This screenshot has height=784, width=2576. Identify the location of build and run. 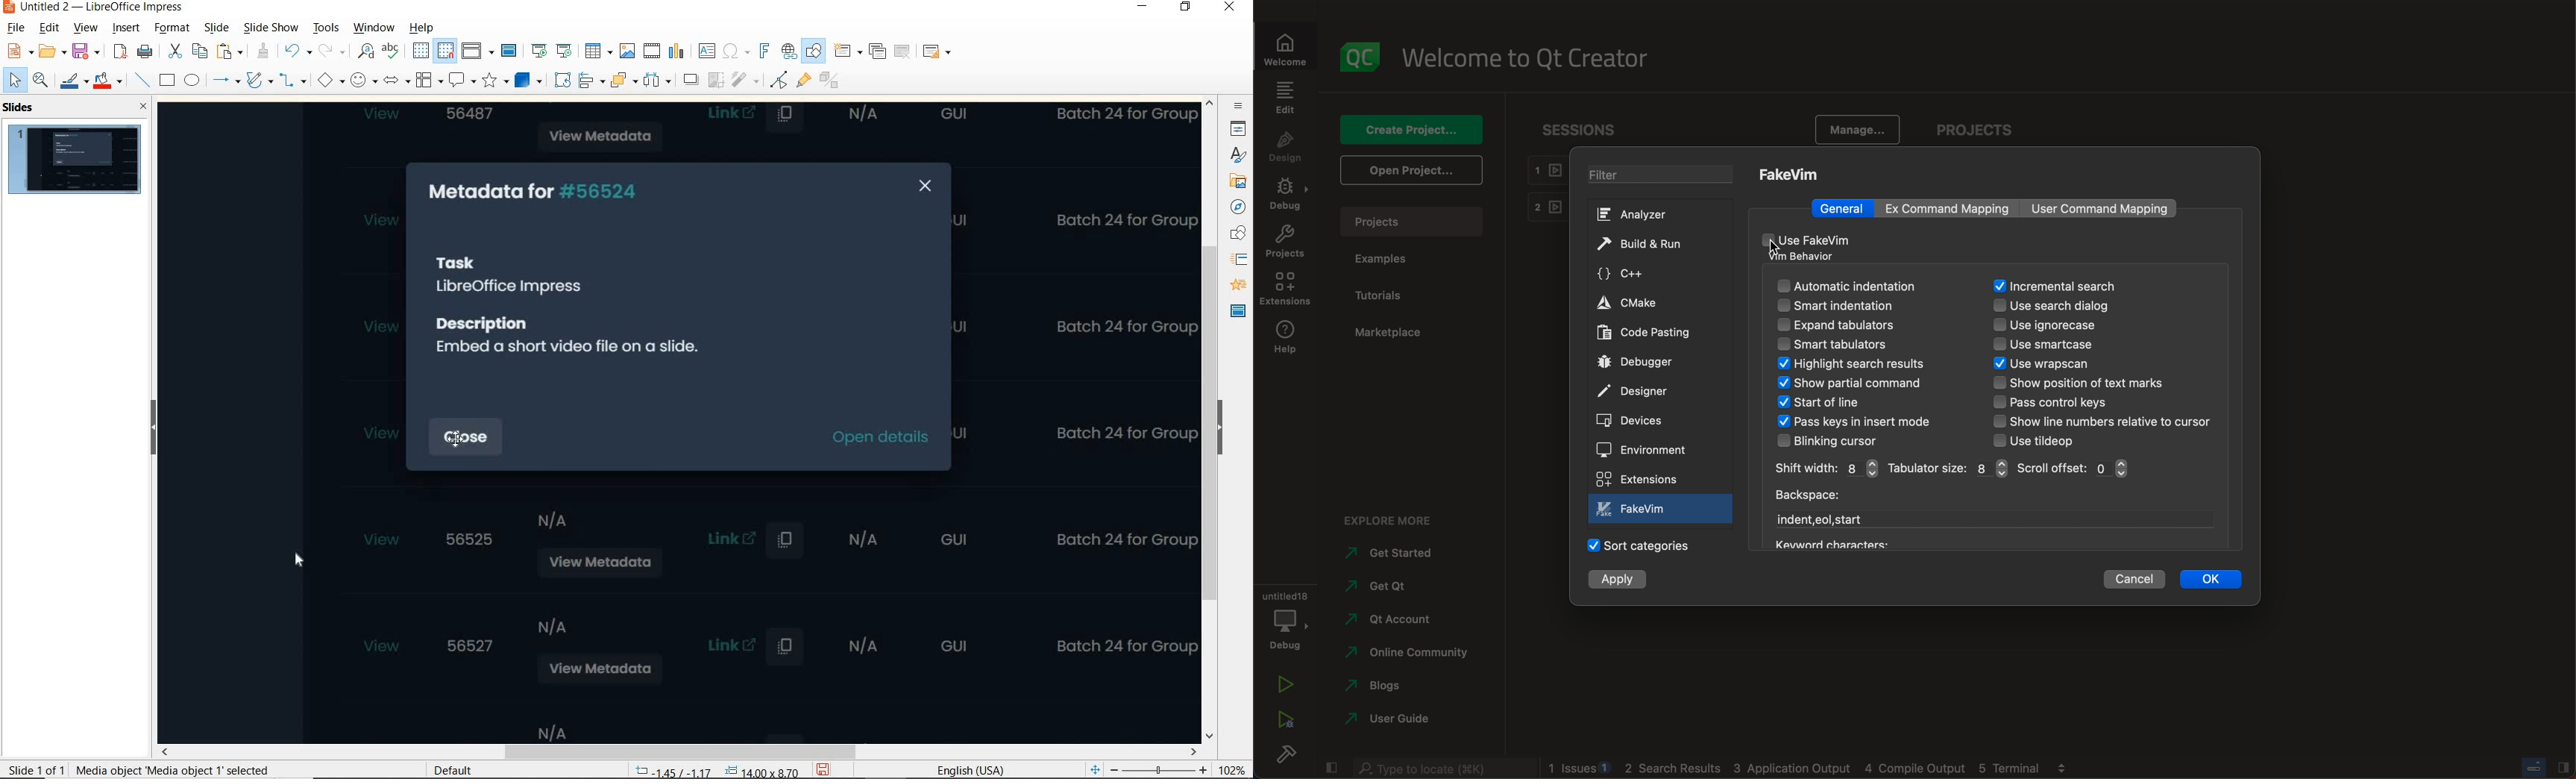
(1647, 245).